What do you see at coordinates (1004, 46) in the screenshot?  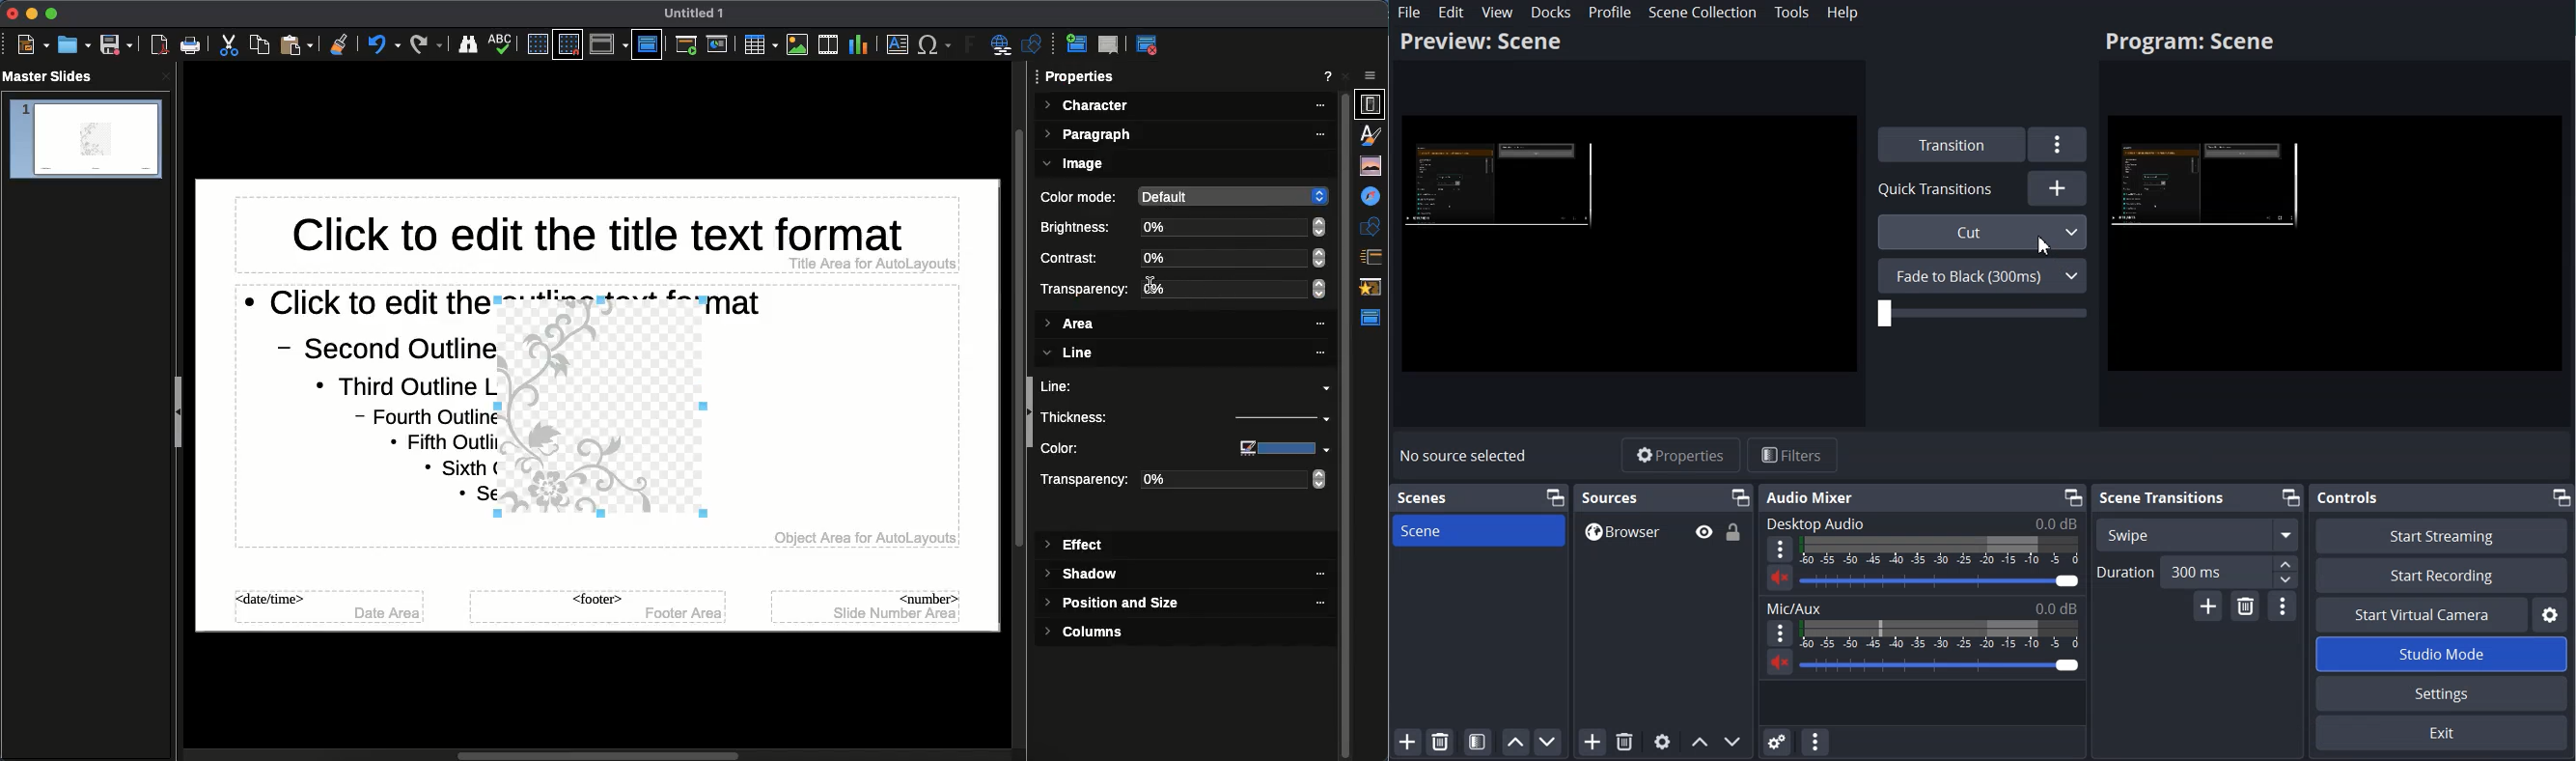 I see `Hyperlink` at bounding box center [1004, 46].